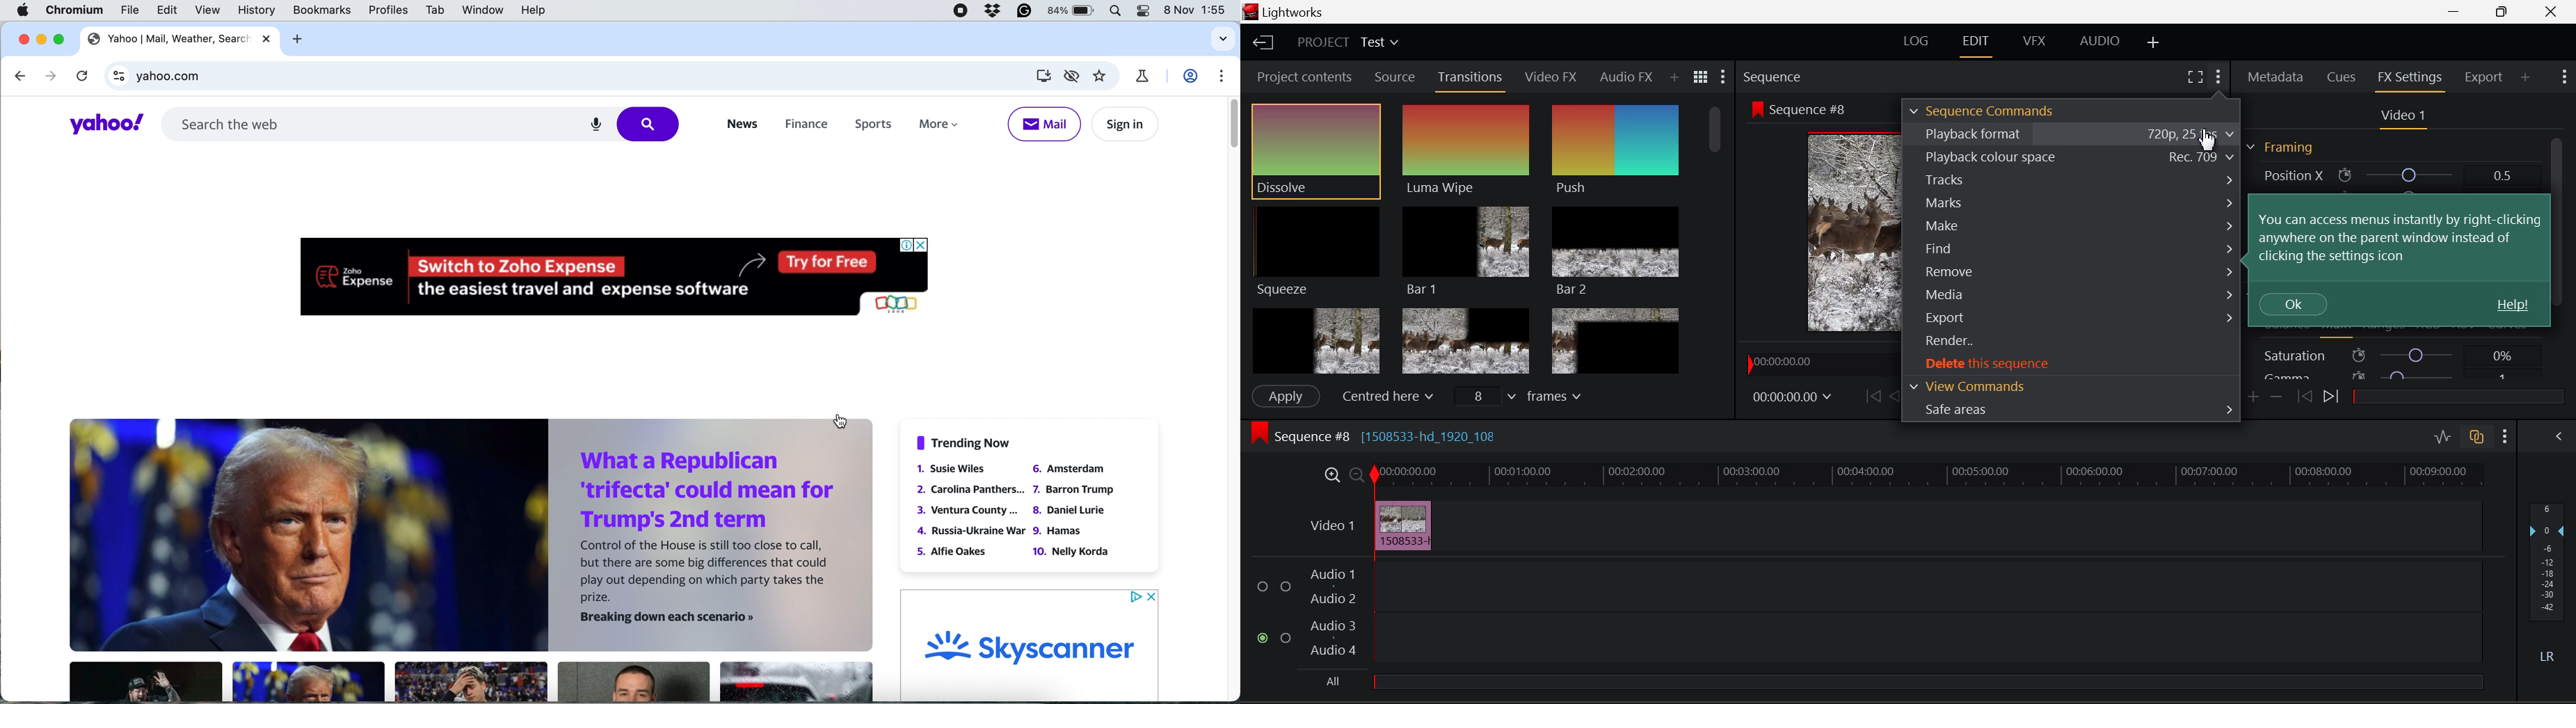 Image resolution: width=2576 pixels, height=728 pixels. What do you see at coordinates (268, 38) in the screenshot?
I see `close` at bounding box center [268, 38].